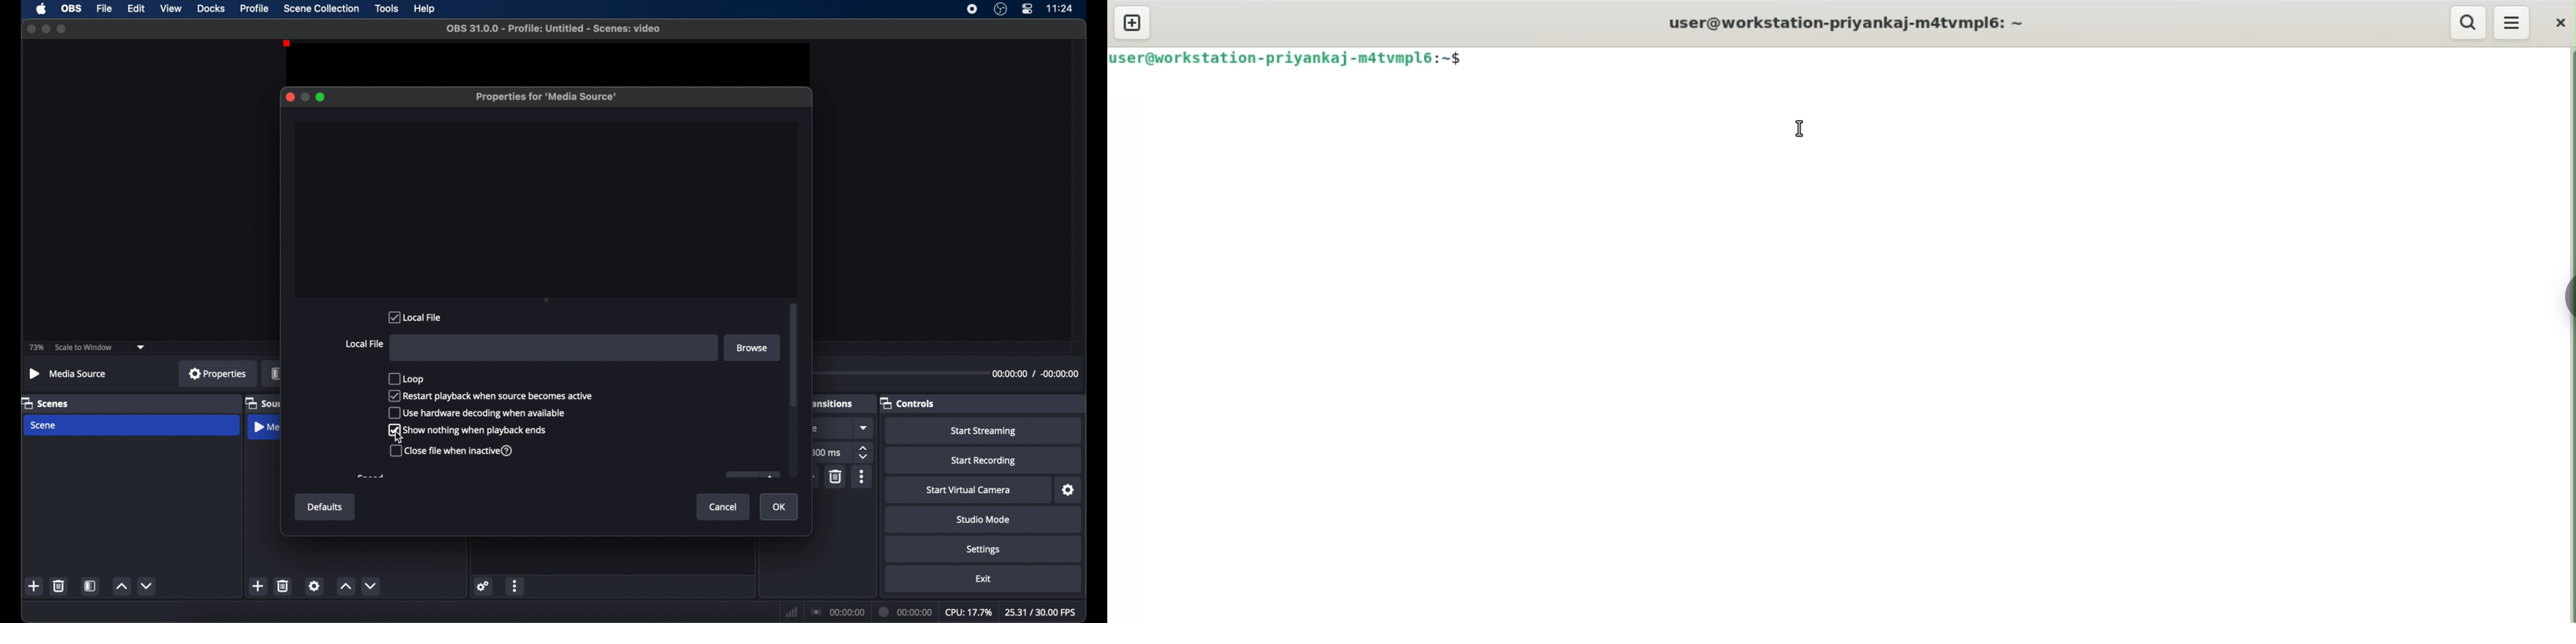  What do you see at coordinates (62, 29) in the screenshot?
I see `maximize` at bounding box center [62, 29].